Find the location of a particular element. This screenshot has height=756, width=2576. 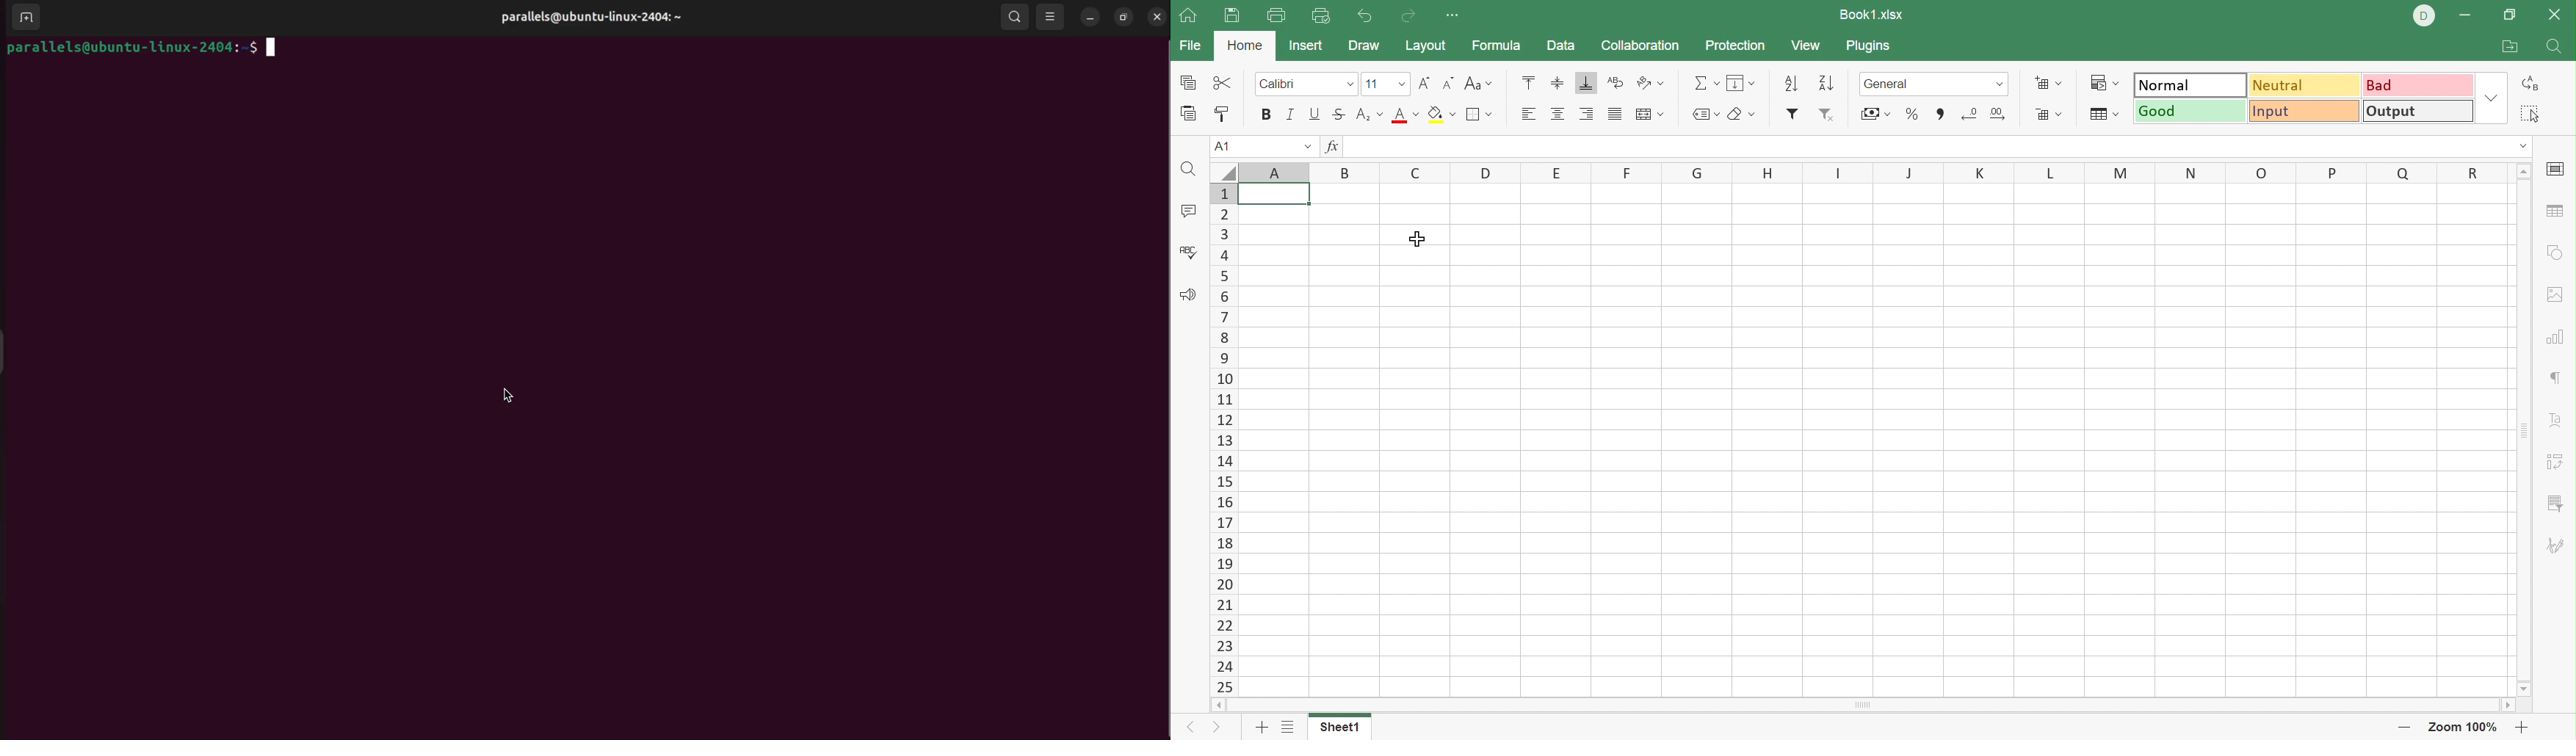

Subscript is located at coordinates (1368, 113).